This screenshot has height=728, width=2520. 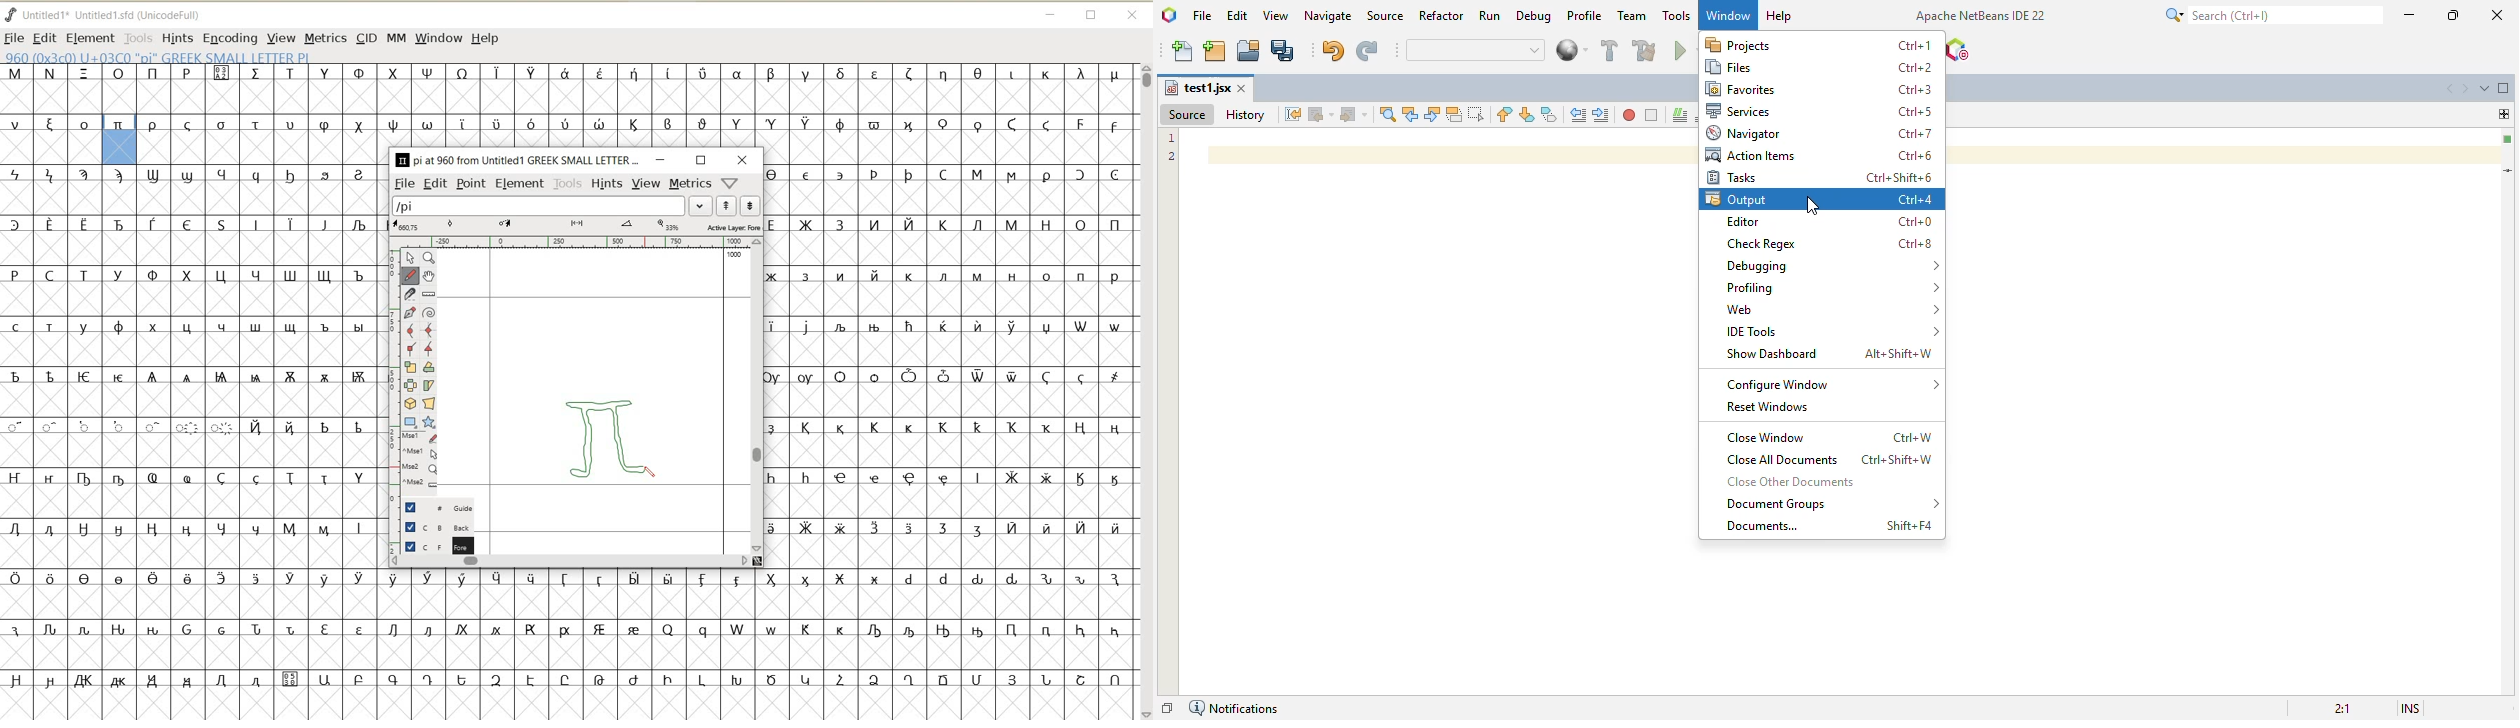 What do you see at coordinates (396, 37) in the screenshot?
I see `MM` at bounding box center [396, 37].